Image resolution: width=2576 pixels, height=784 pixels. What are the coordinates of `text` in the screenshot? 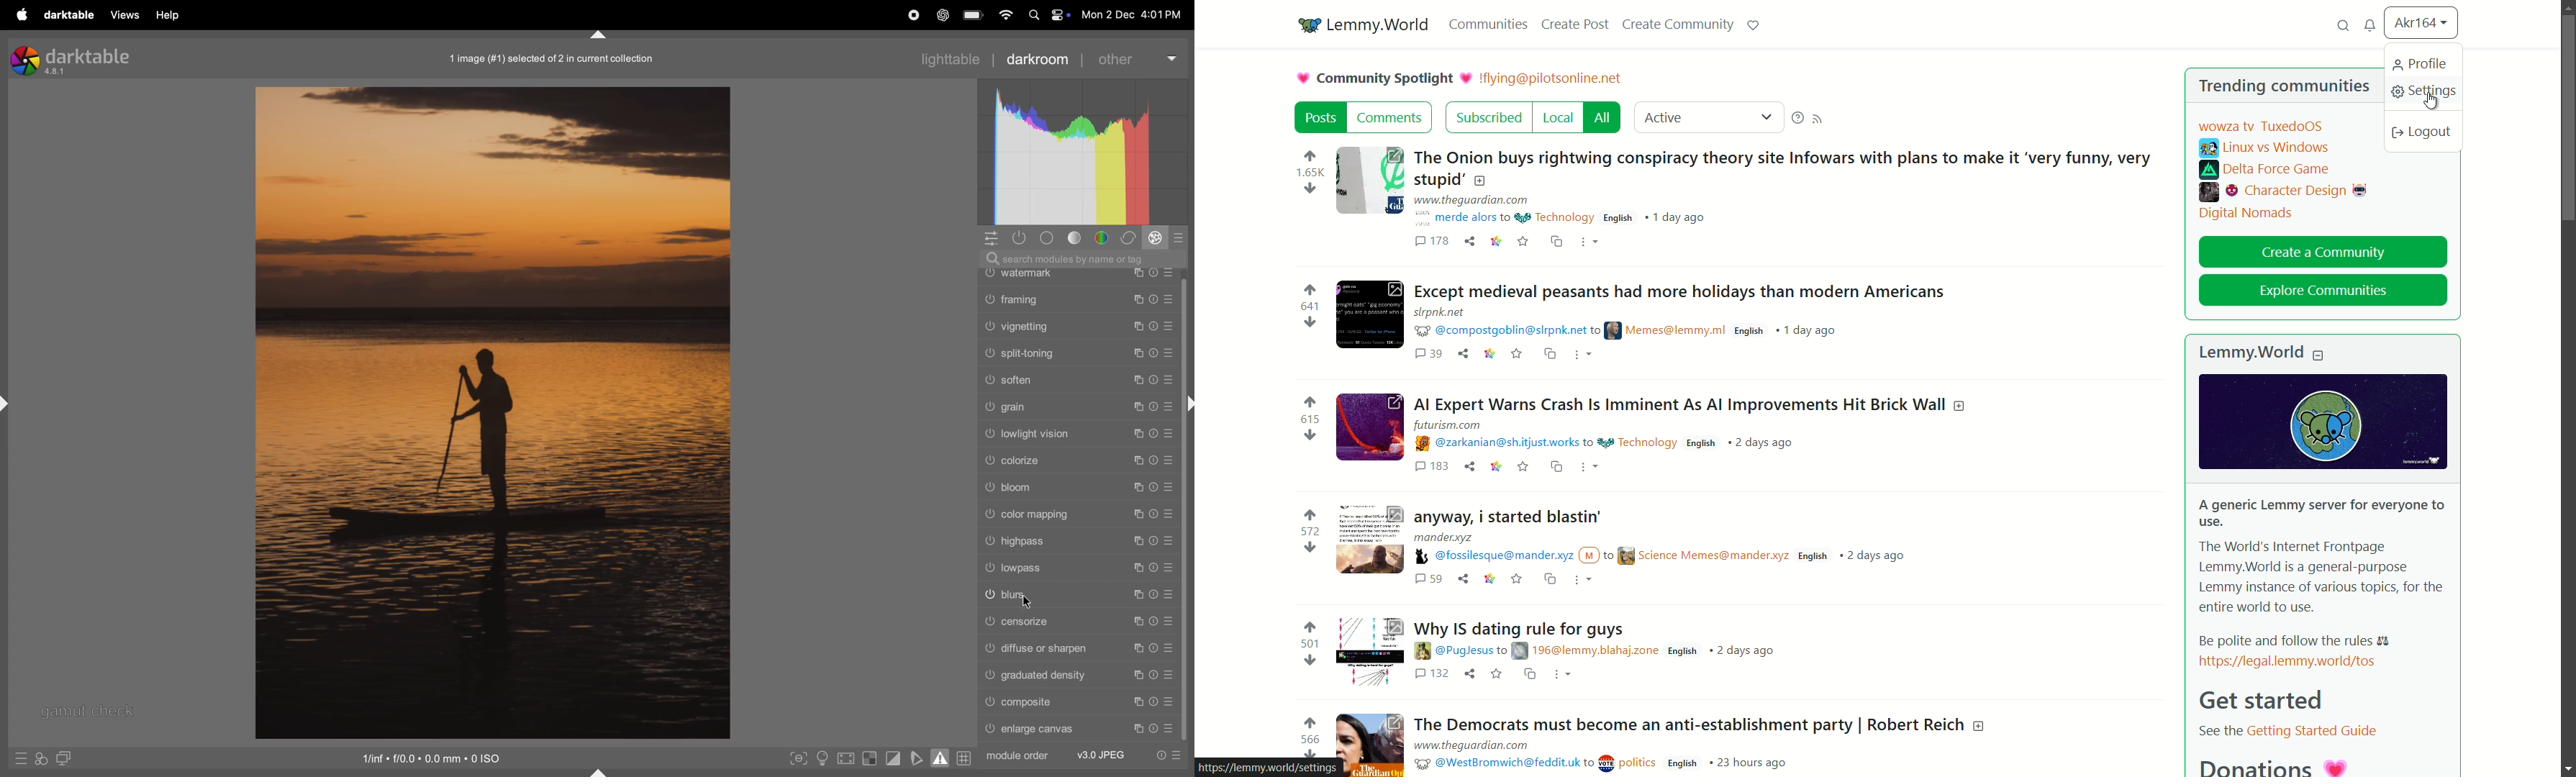 It's located at (2282, 732).